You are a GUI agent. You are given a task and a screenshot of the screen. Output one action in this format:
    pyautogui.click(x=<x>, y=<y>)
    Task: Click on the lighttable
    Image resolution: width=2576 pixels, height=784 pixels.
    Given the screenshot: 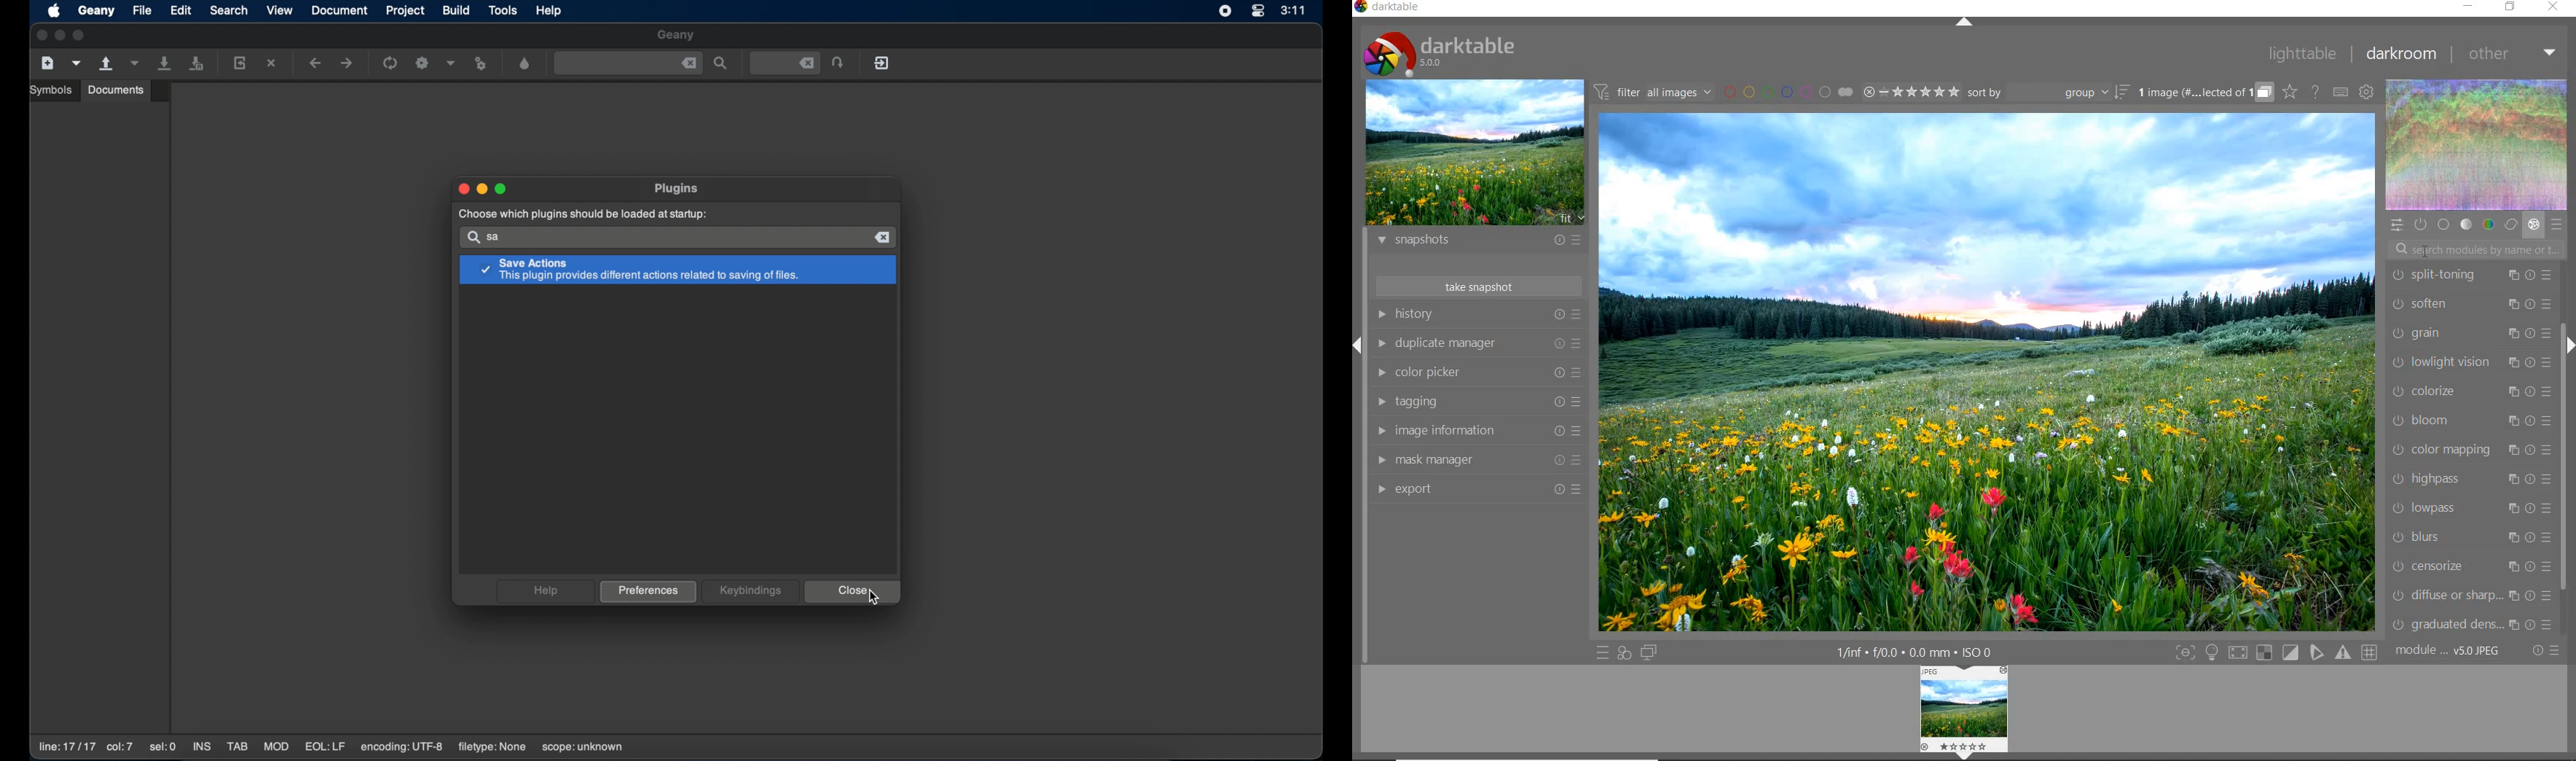 What is the action you would take?
    pyautogui.click(x=2302, y=54)
    